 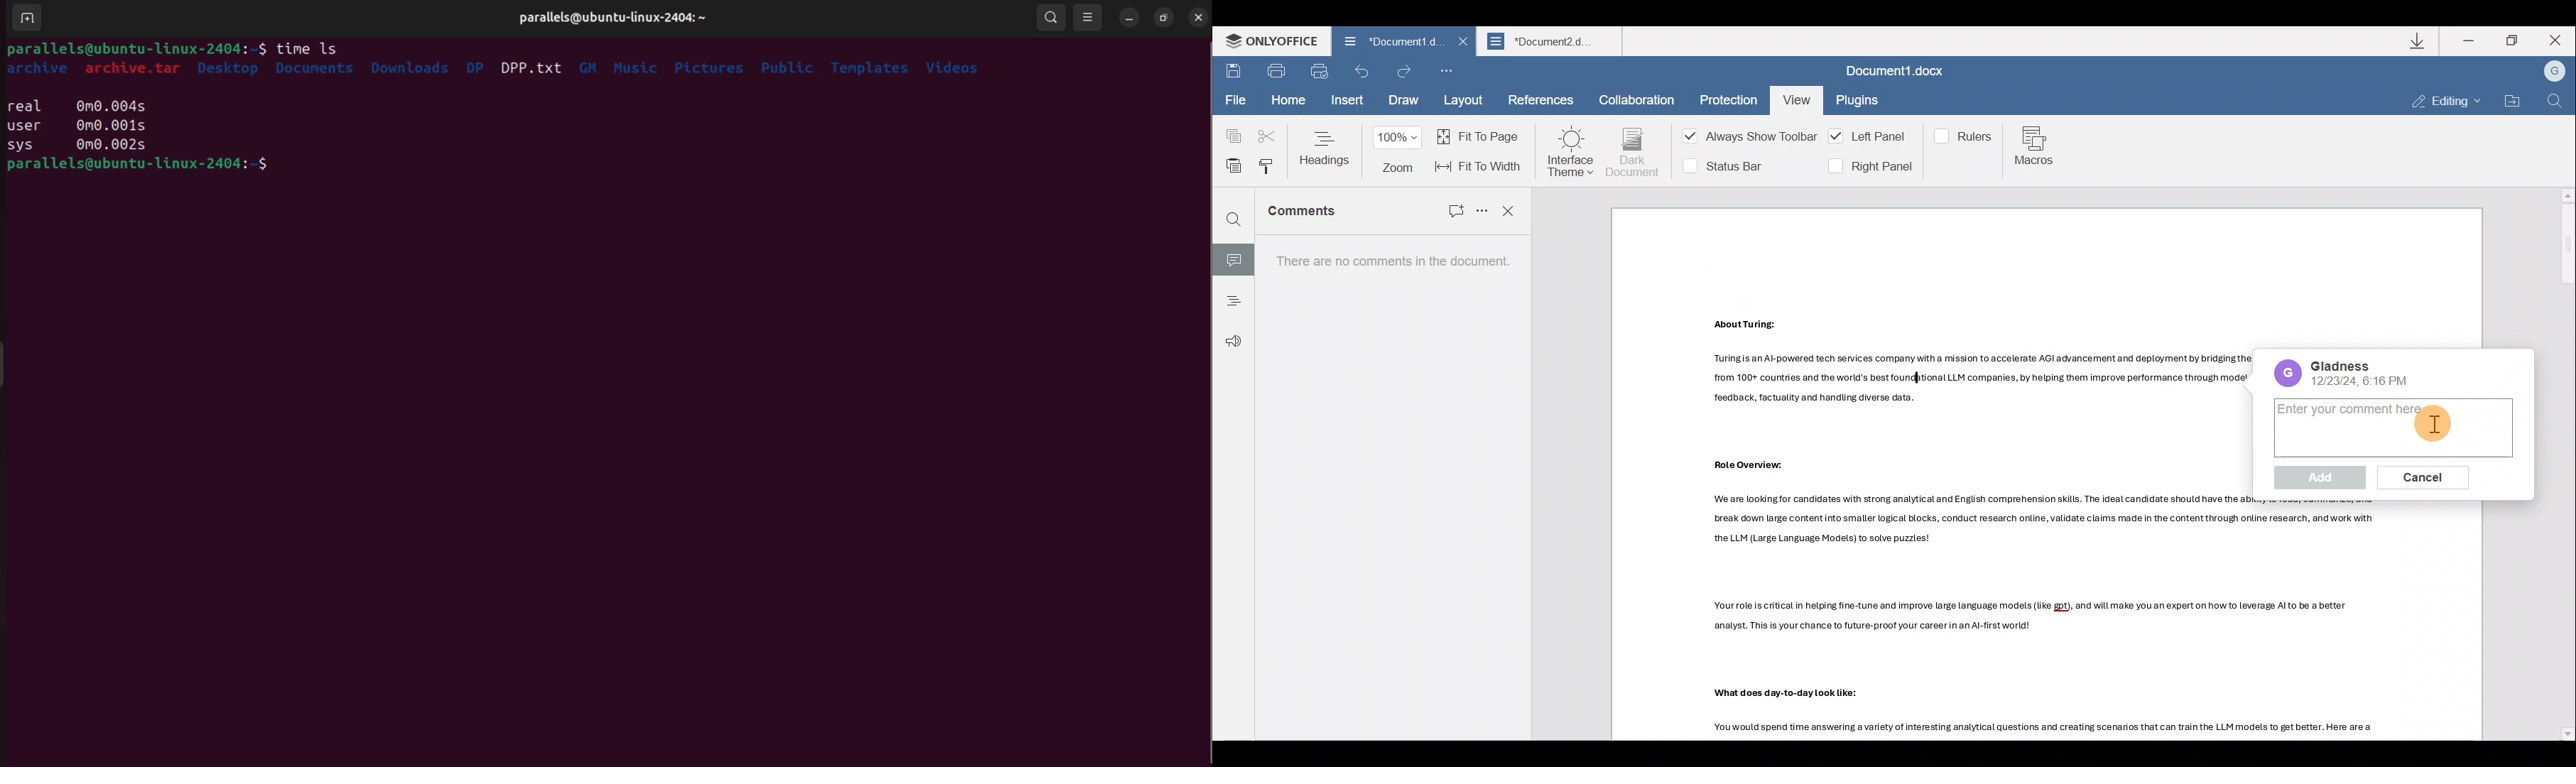 I want to click on Cancel, so click(x=2415, y=475).